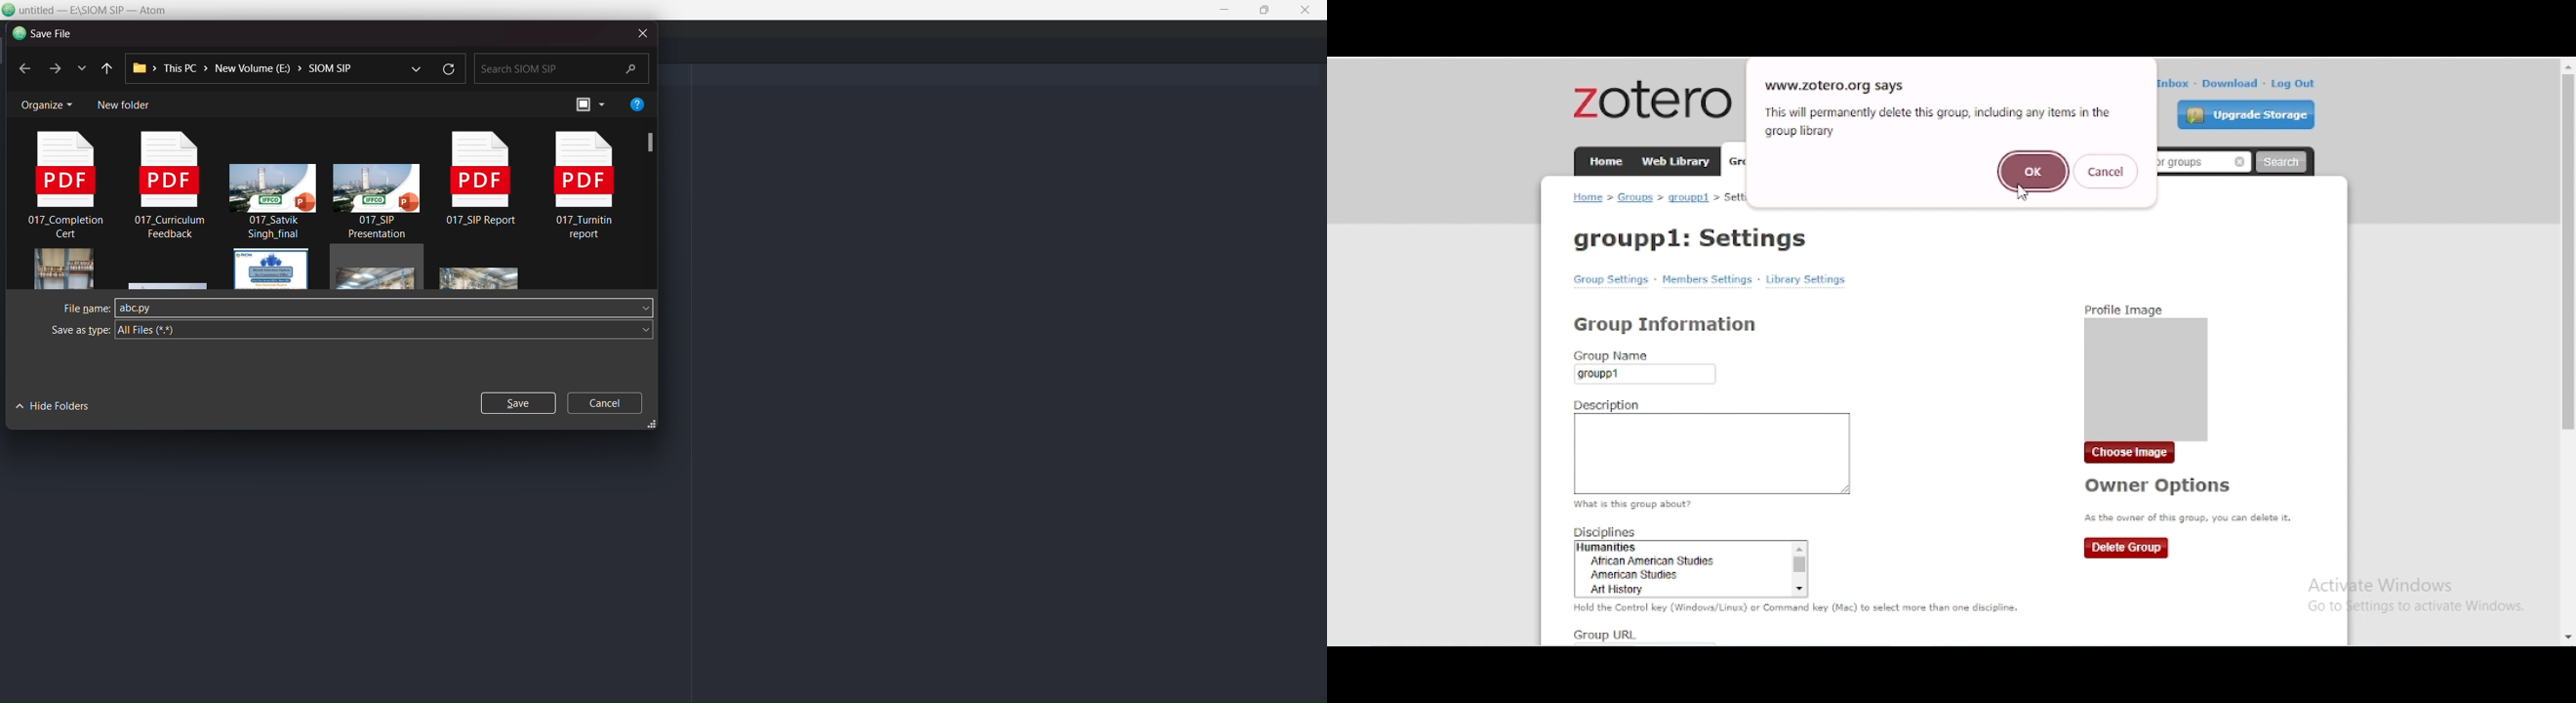  I want to click on help, so click(638, 104).